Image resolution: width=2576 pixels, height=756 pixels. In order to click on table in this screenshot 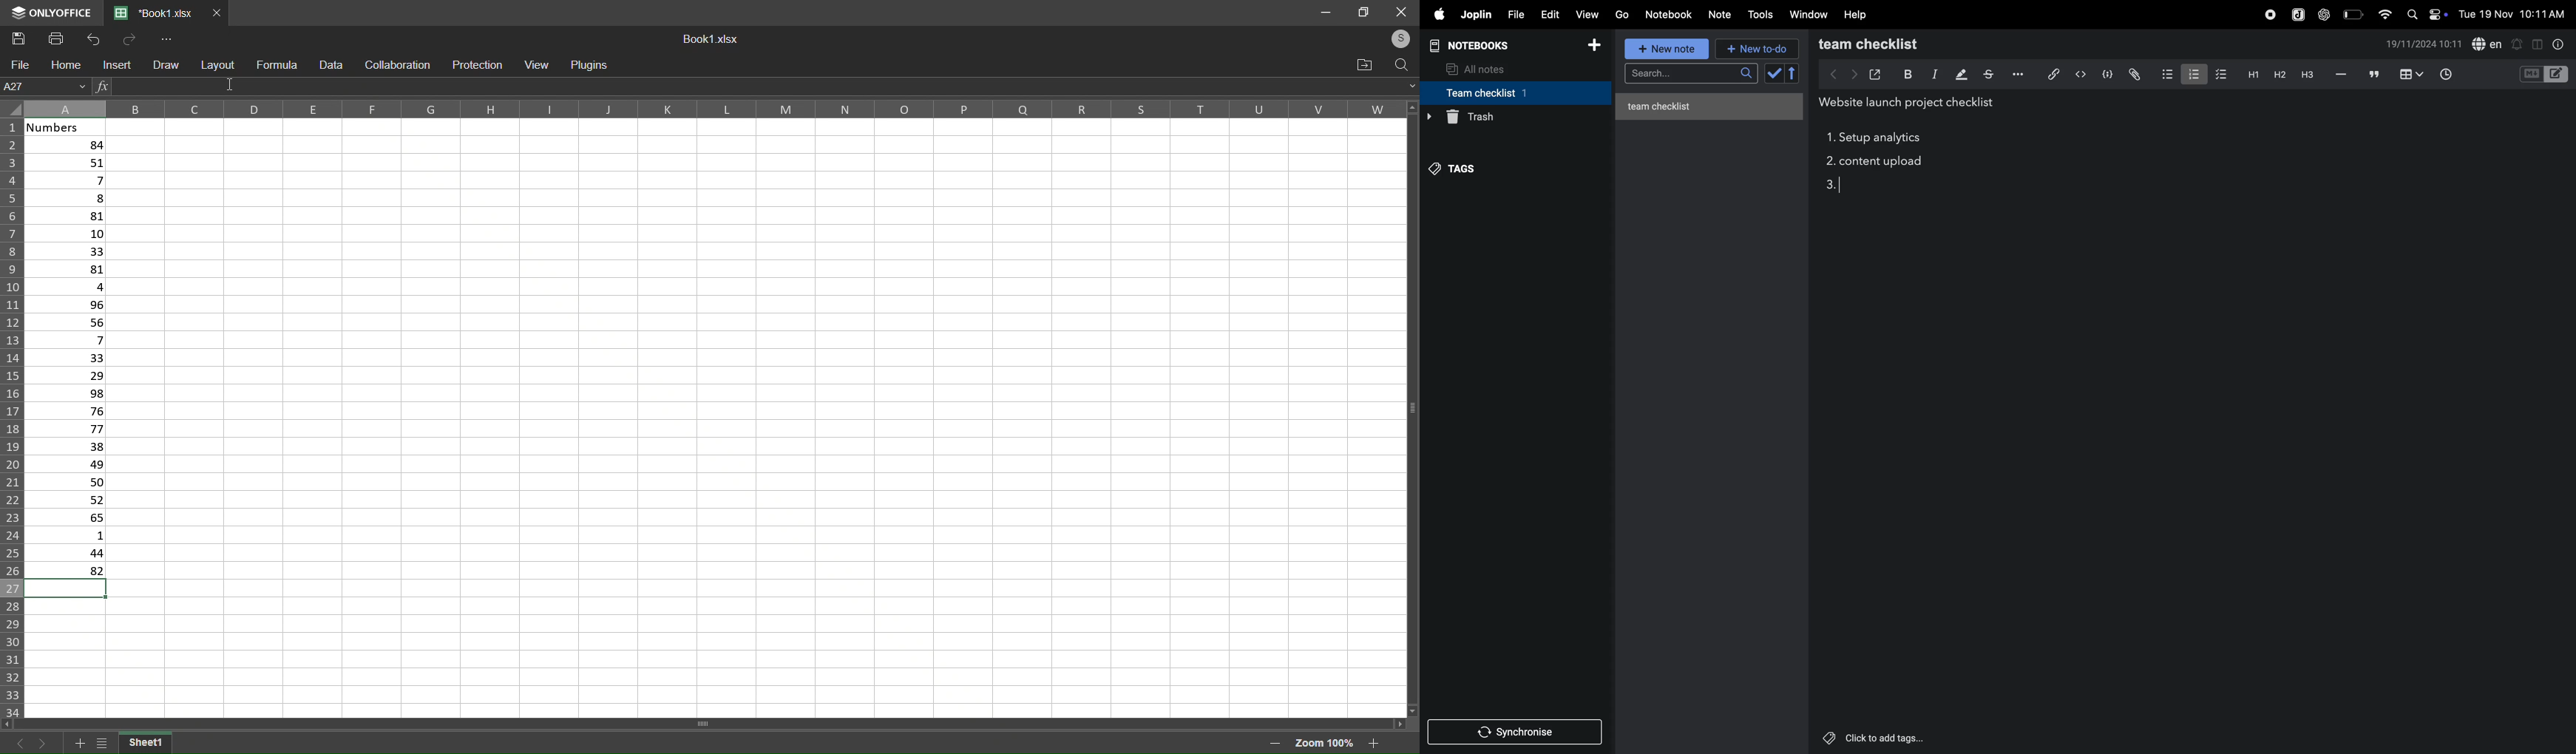, I will do `click(2410, 74)`.